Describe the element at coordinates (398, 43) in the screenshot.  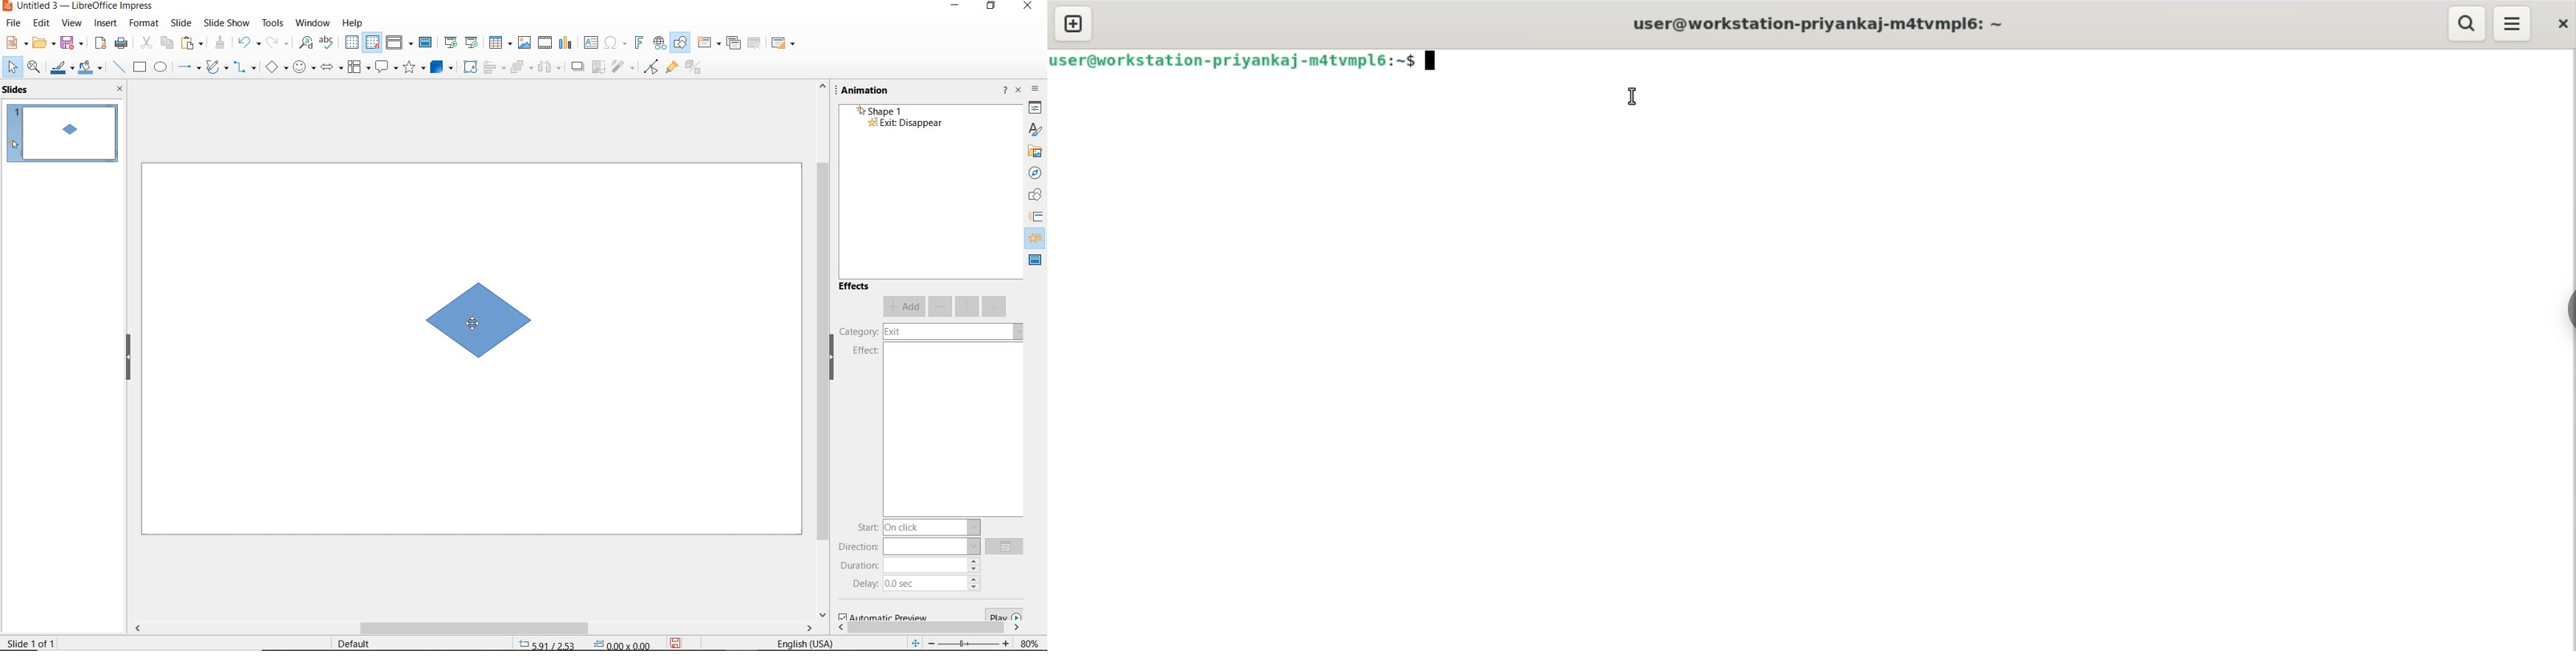
I see `display views` at that location.